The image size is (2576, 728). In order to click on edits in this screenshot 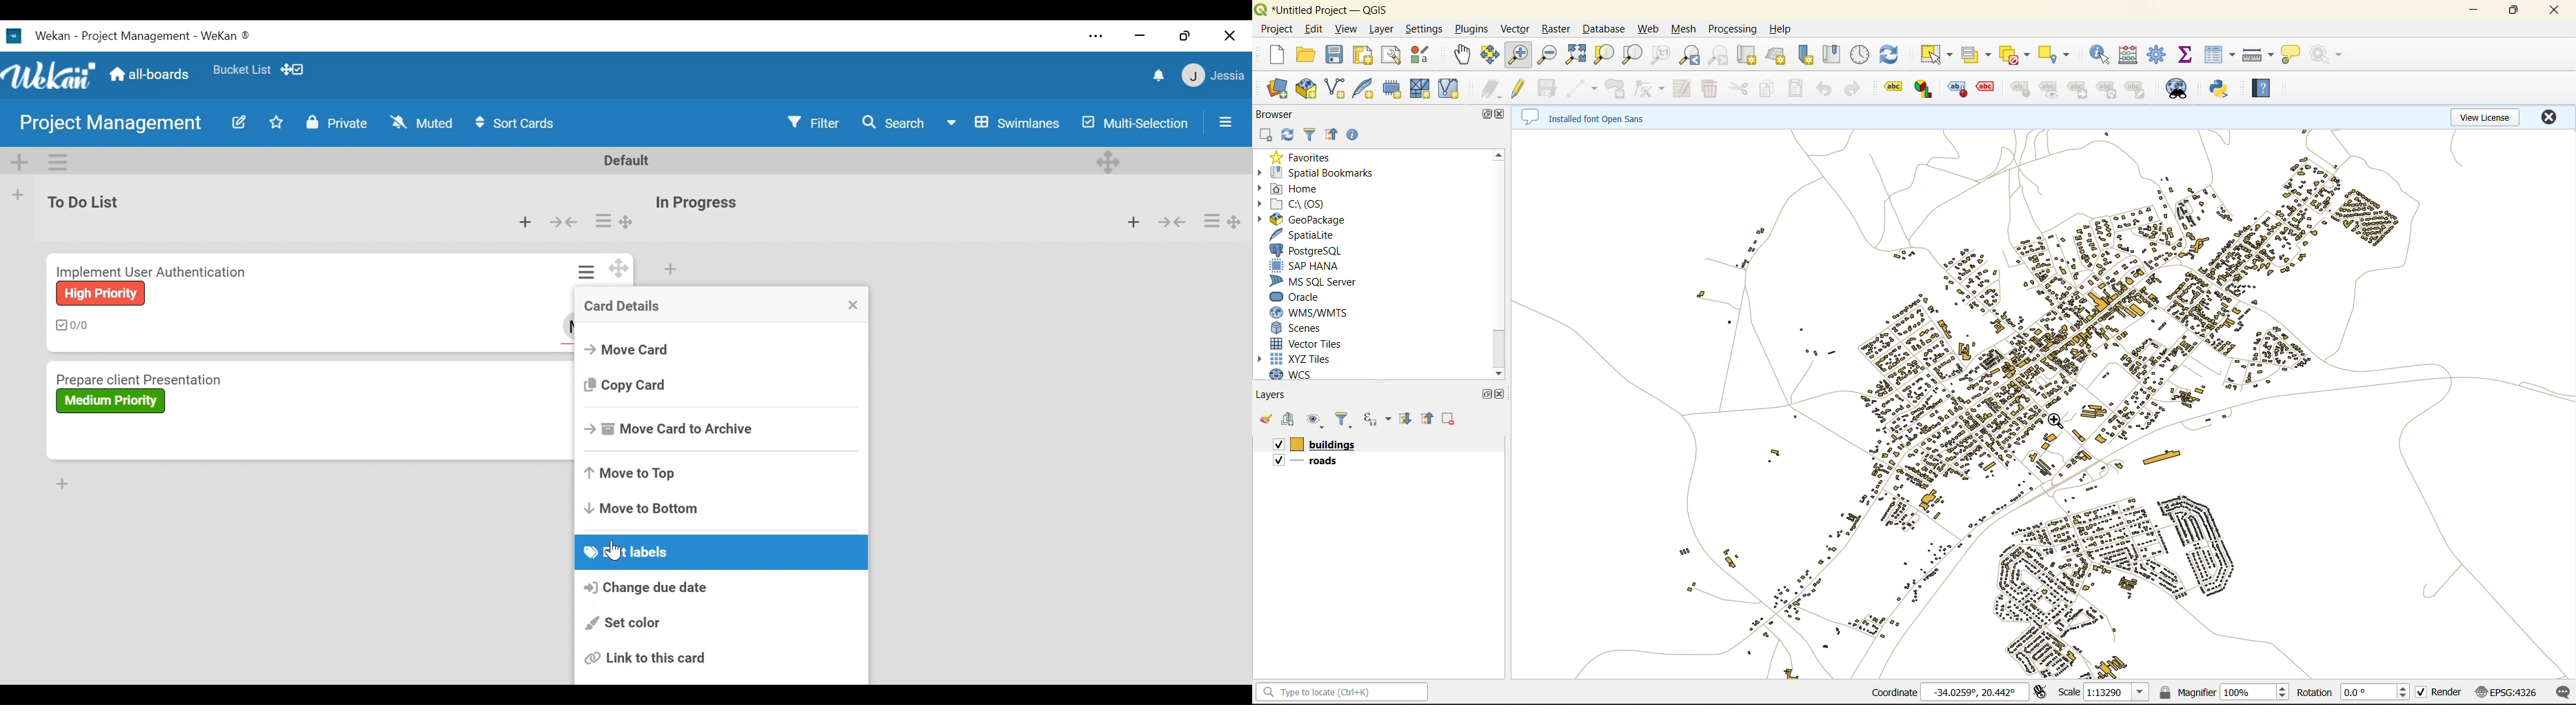, I will do `click(1489, 89)`.